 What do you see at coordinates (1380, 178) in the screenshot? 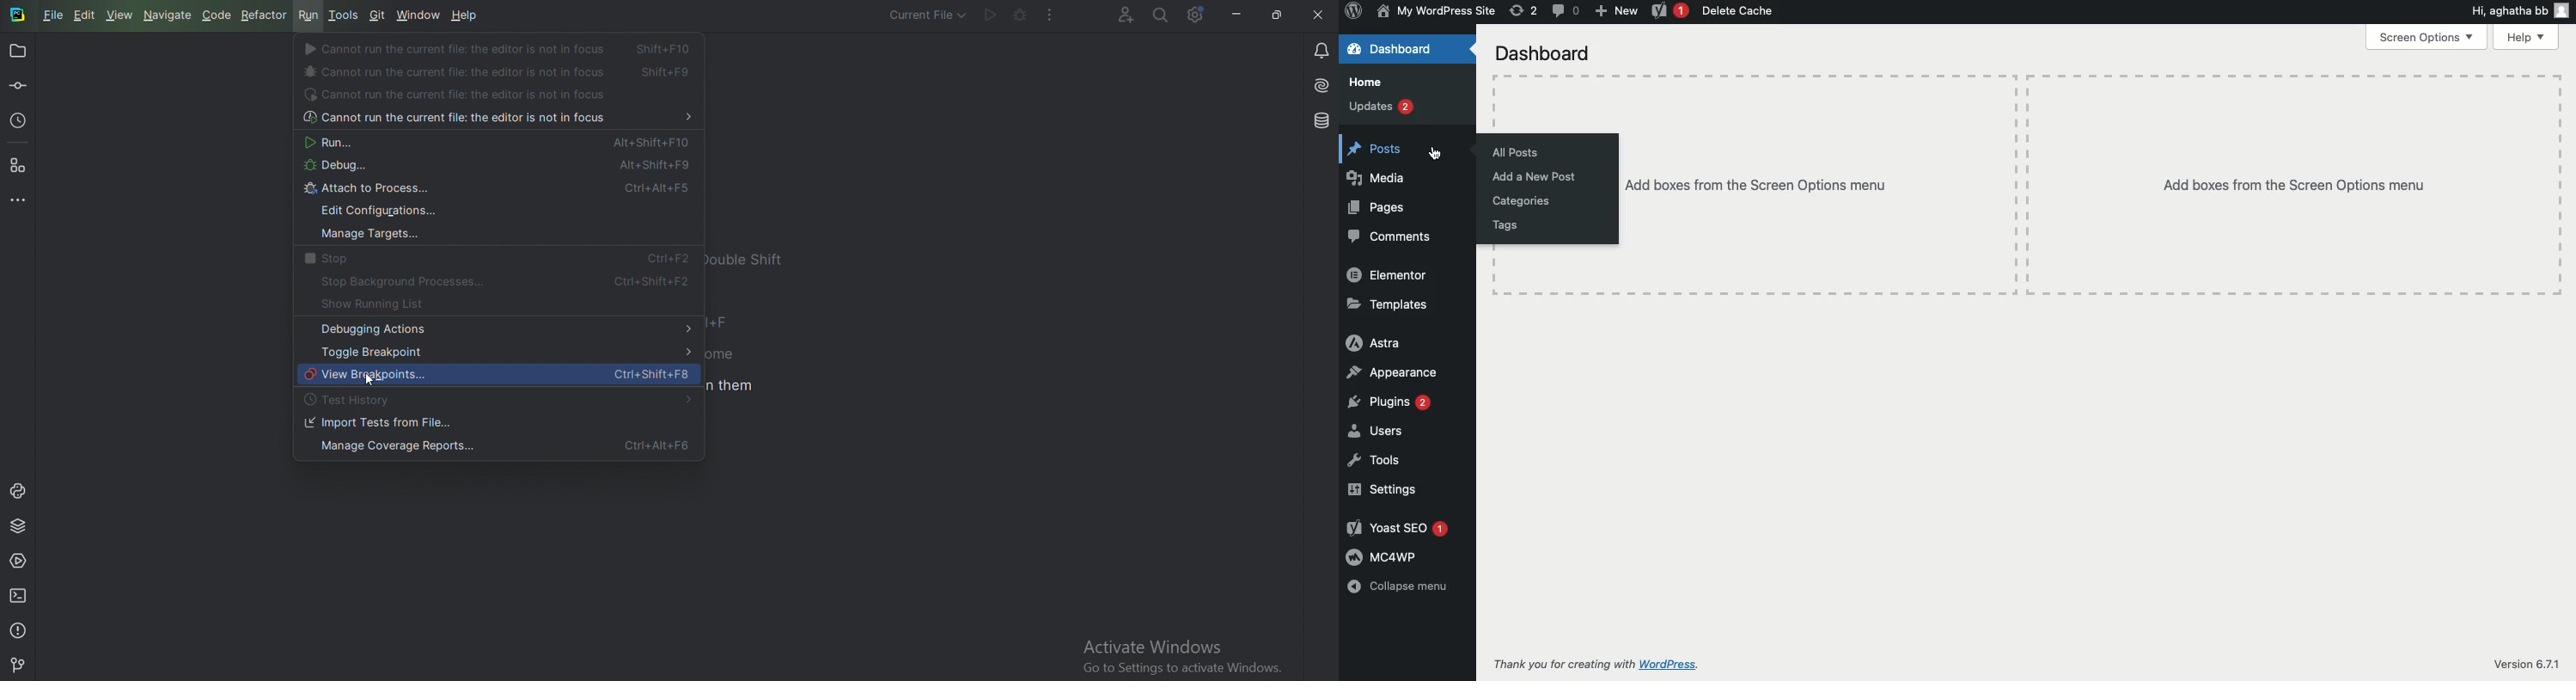
I see `Media` at bounding box center [1380, 178].